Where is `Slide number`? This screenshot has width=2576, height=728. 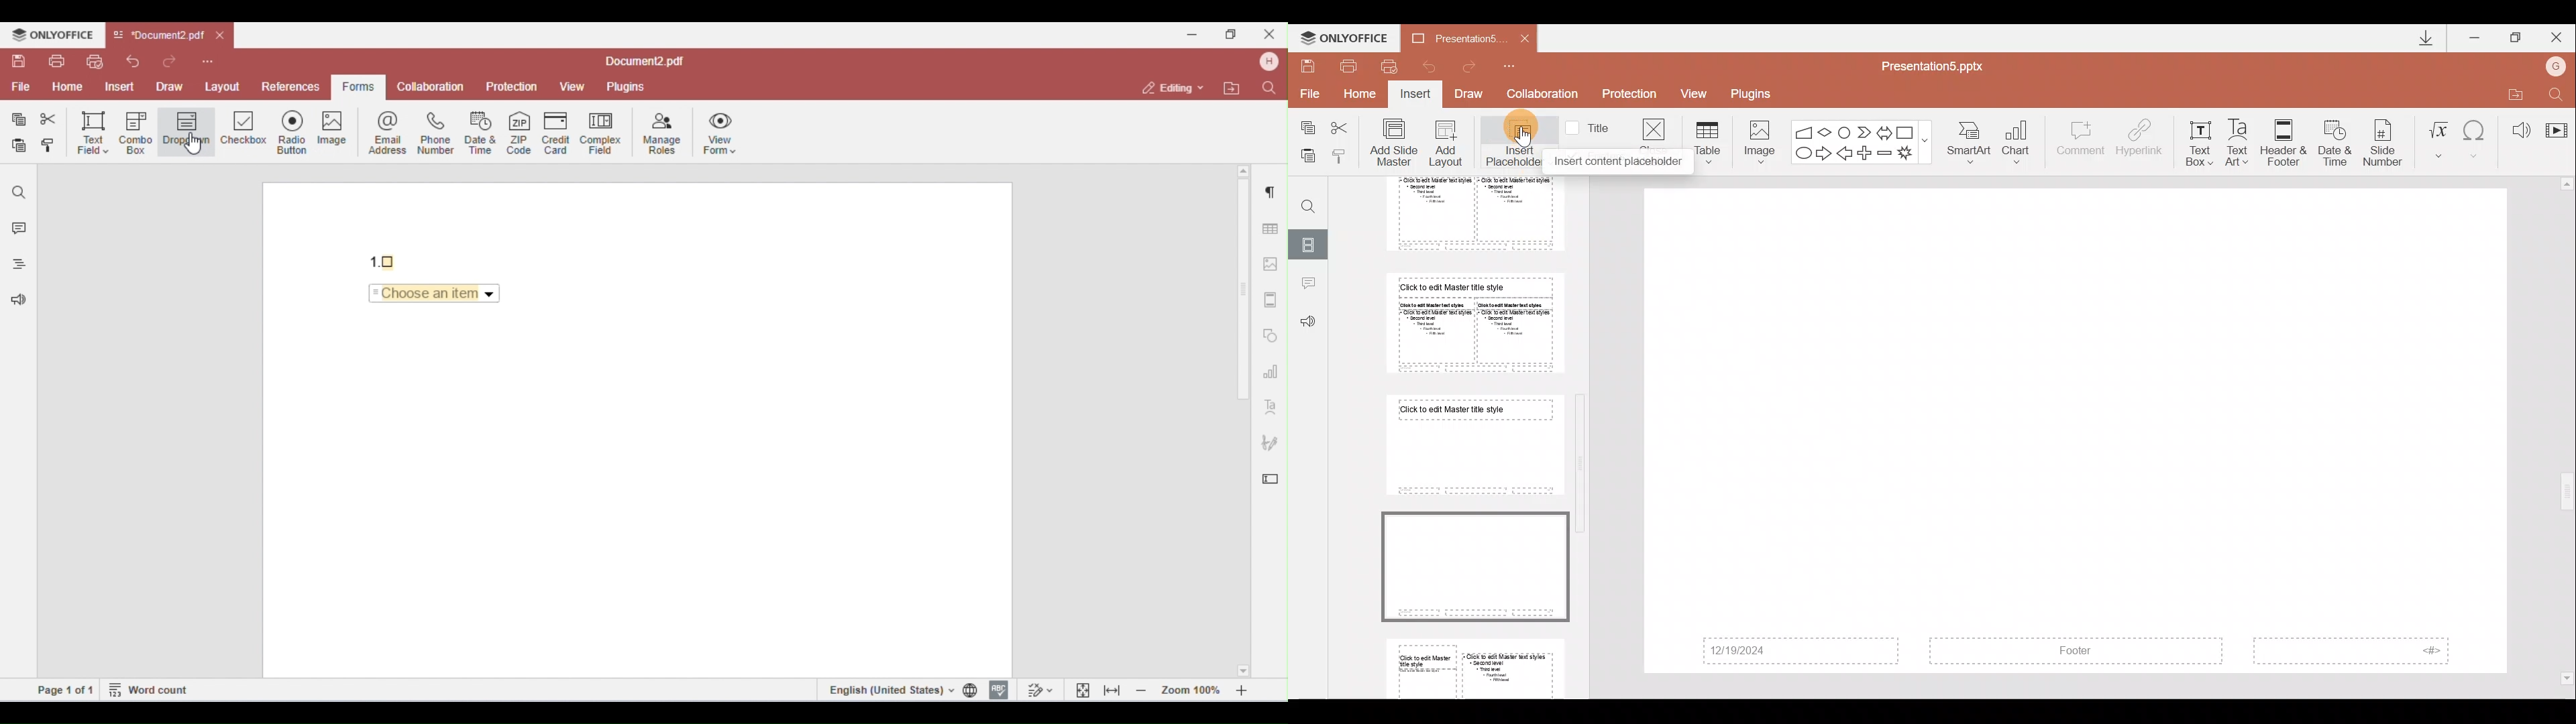
Slide number is located at coordinates (2385, 140).